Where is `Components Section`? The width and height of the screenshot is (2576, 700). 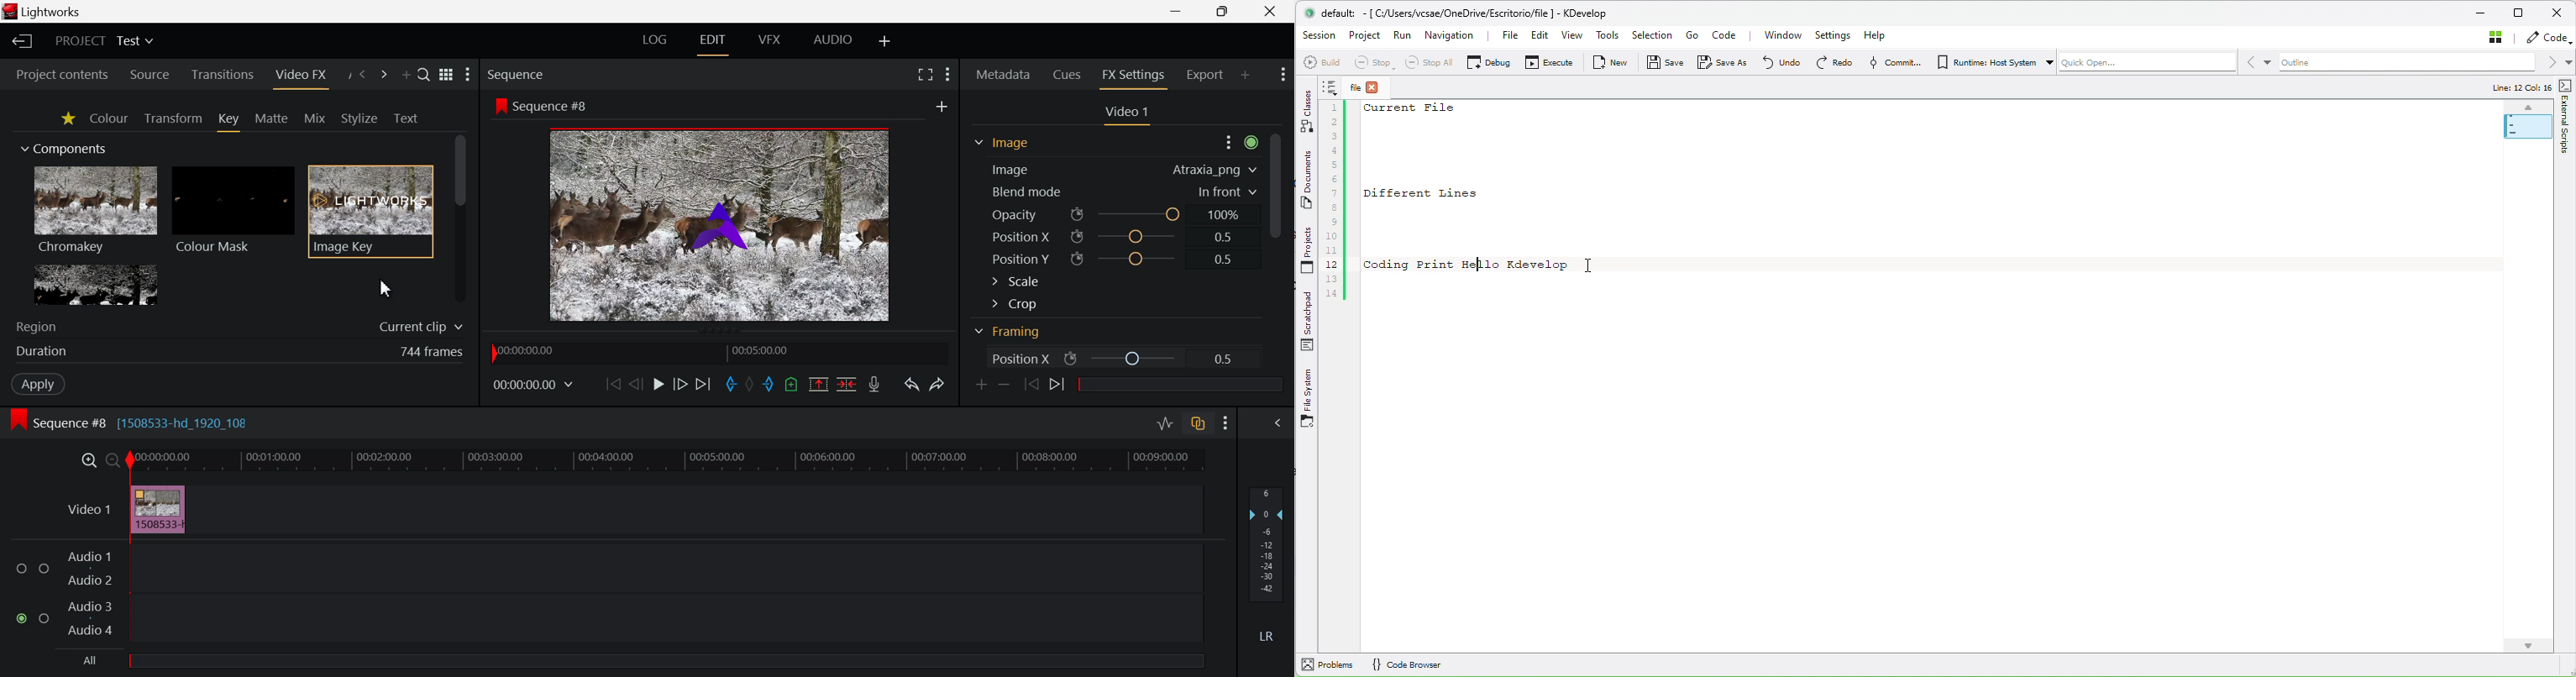
Components Section is located at coordinates (69, 146).